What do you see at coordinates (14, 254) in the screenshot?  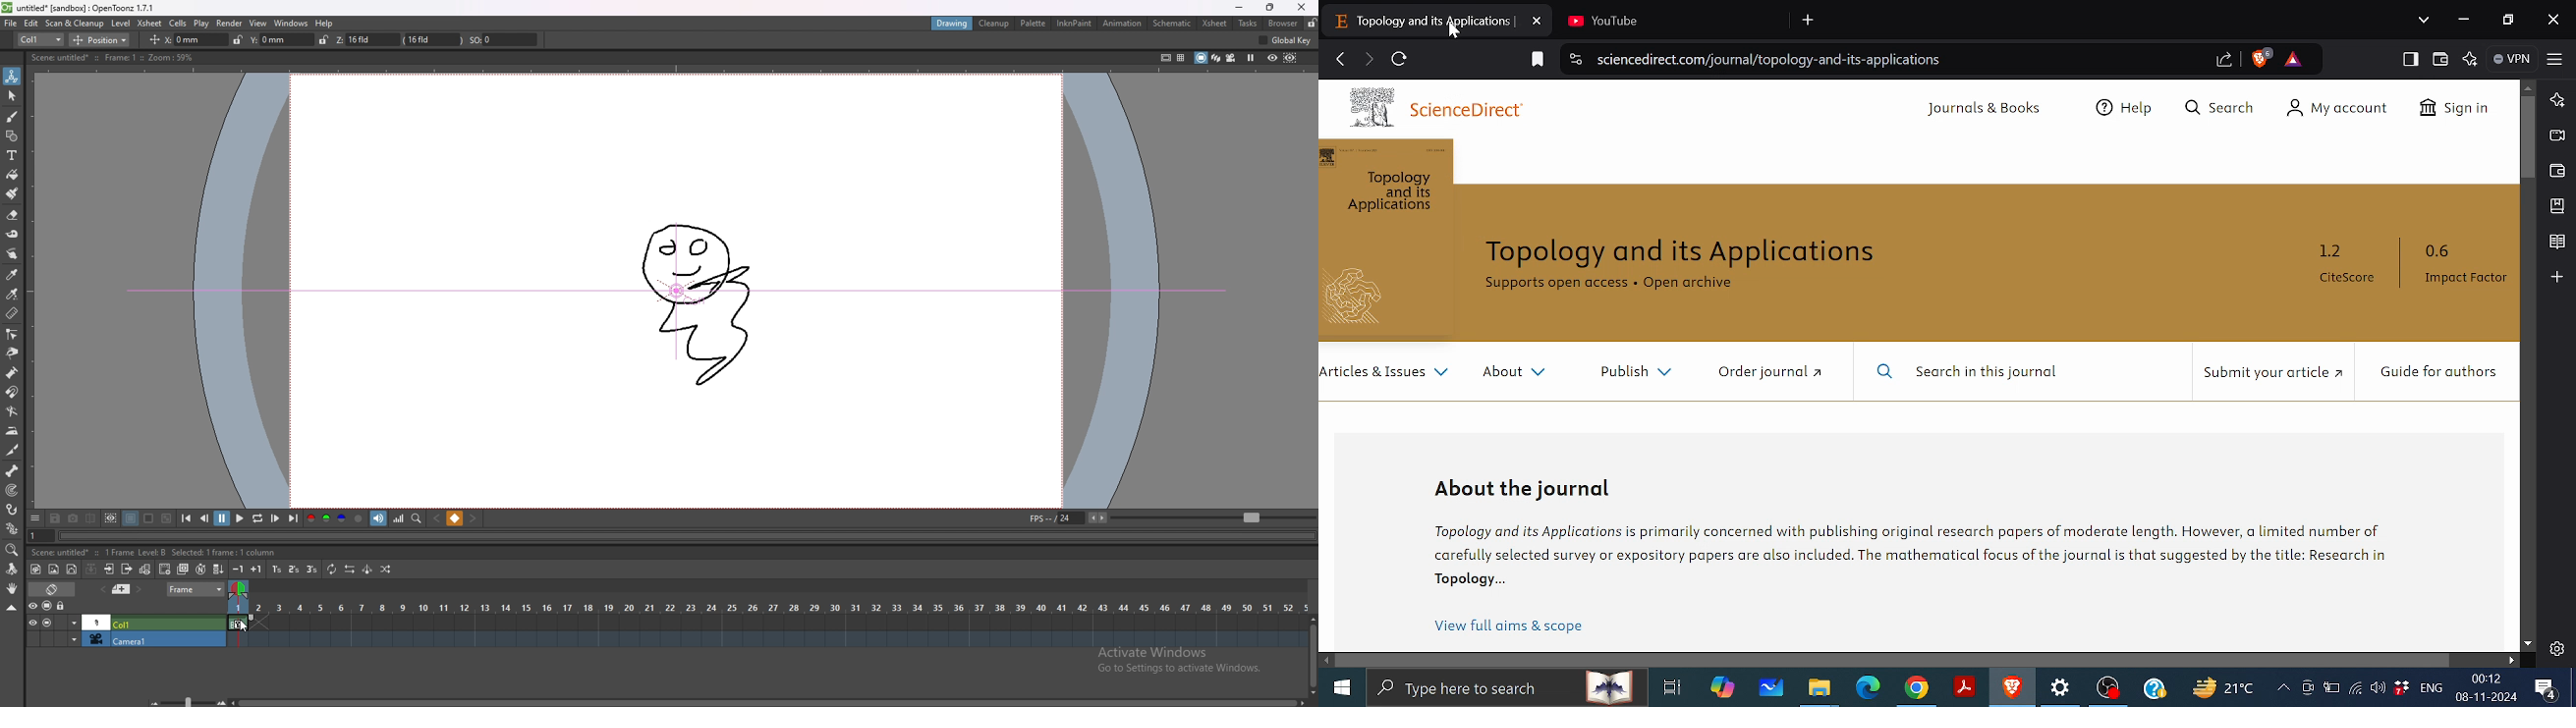 I see `finger` at bounding box center [14, 254].